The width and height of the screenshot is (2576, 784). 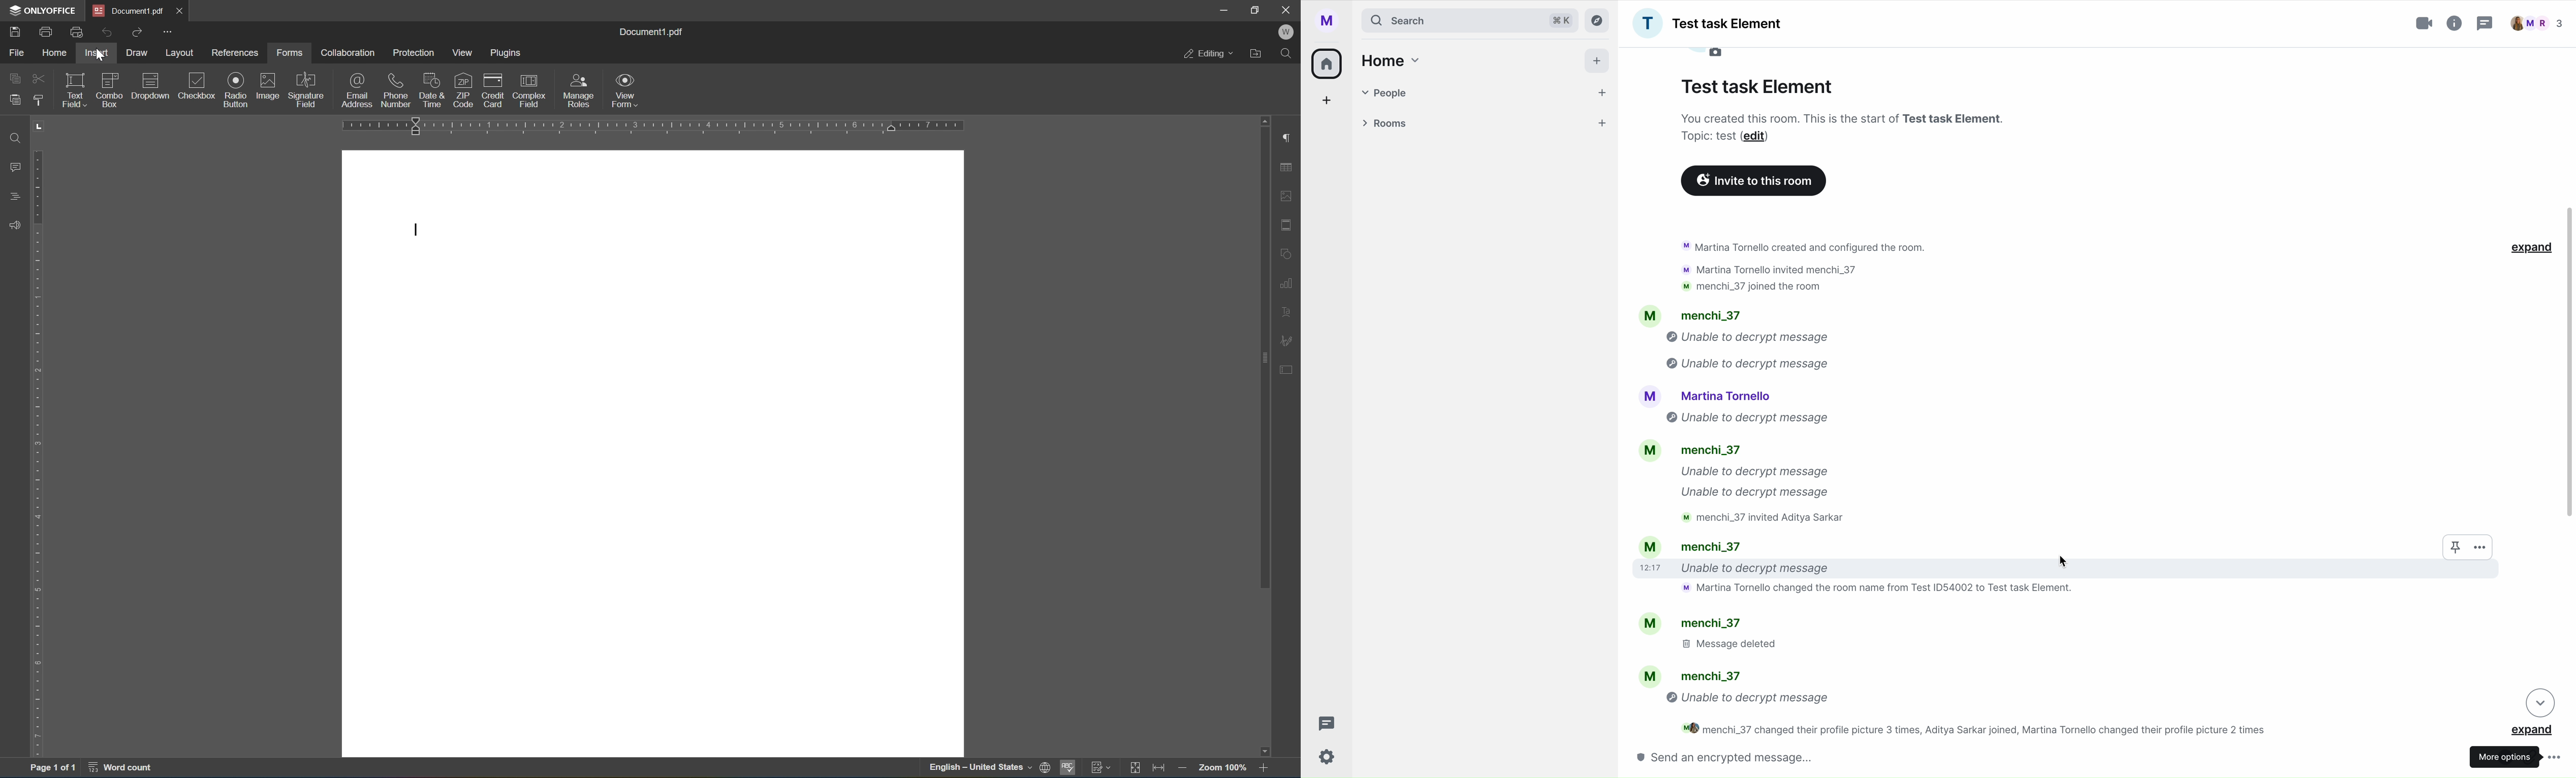 I want to click on Close, so click(x=1290, y=11).